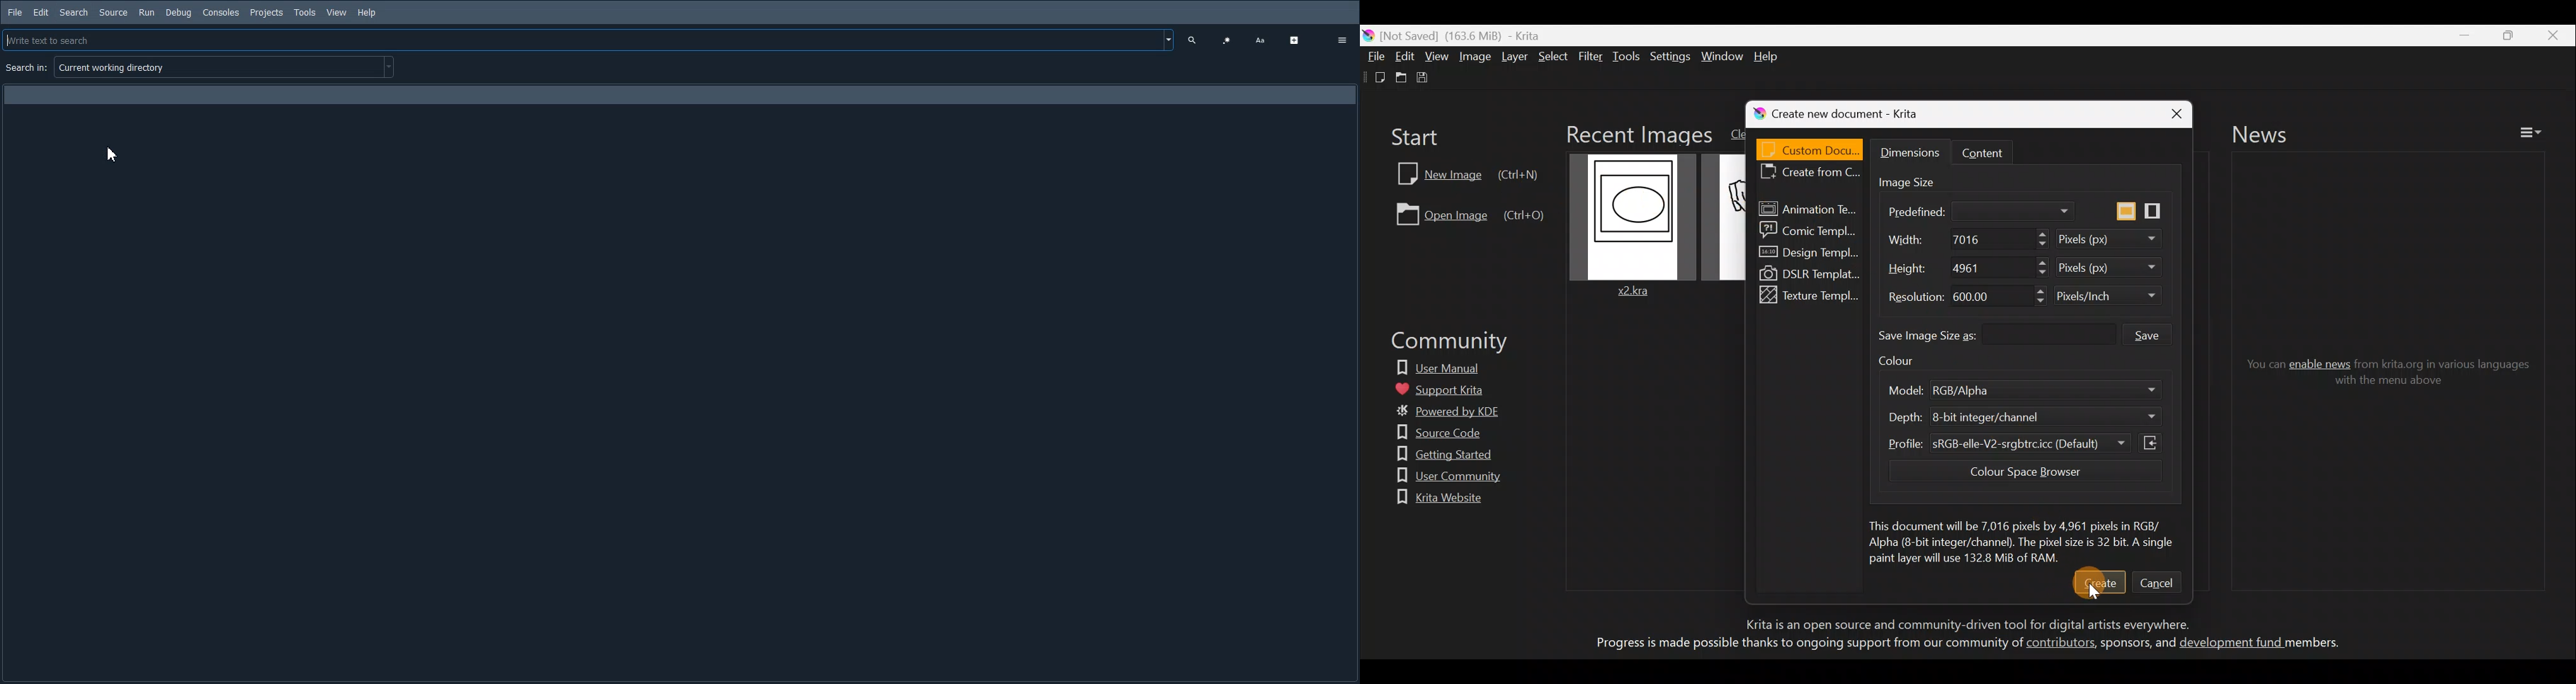 This screenshot has width=2576, height=700. Describe the element at coordinates (2553, 35) in the screenshot. I see `Close` at that location.